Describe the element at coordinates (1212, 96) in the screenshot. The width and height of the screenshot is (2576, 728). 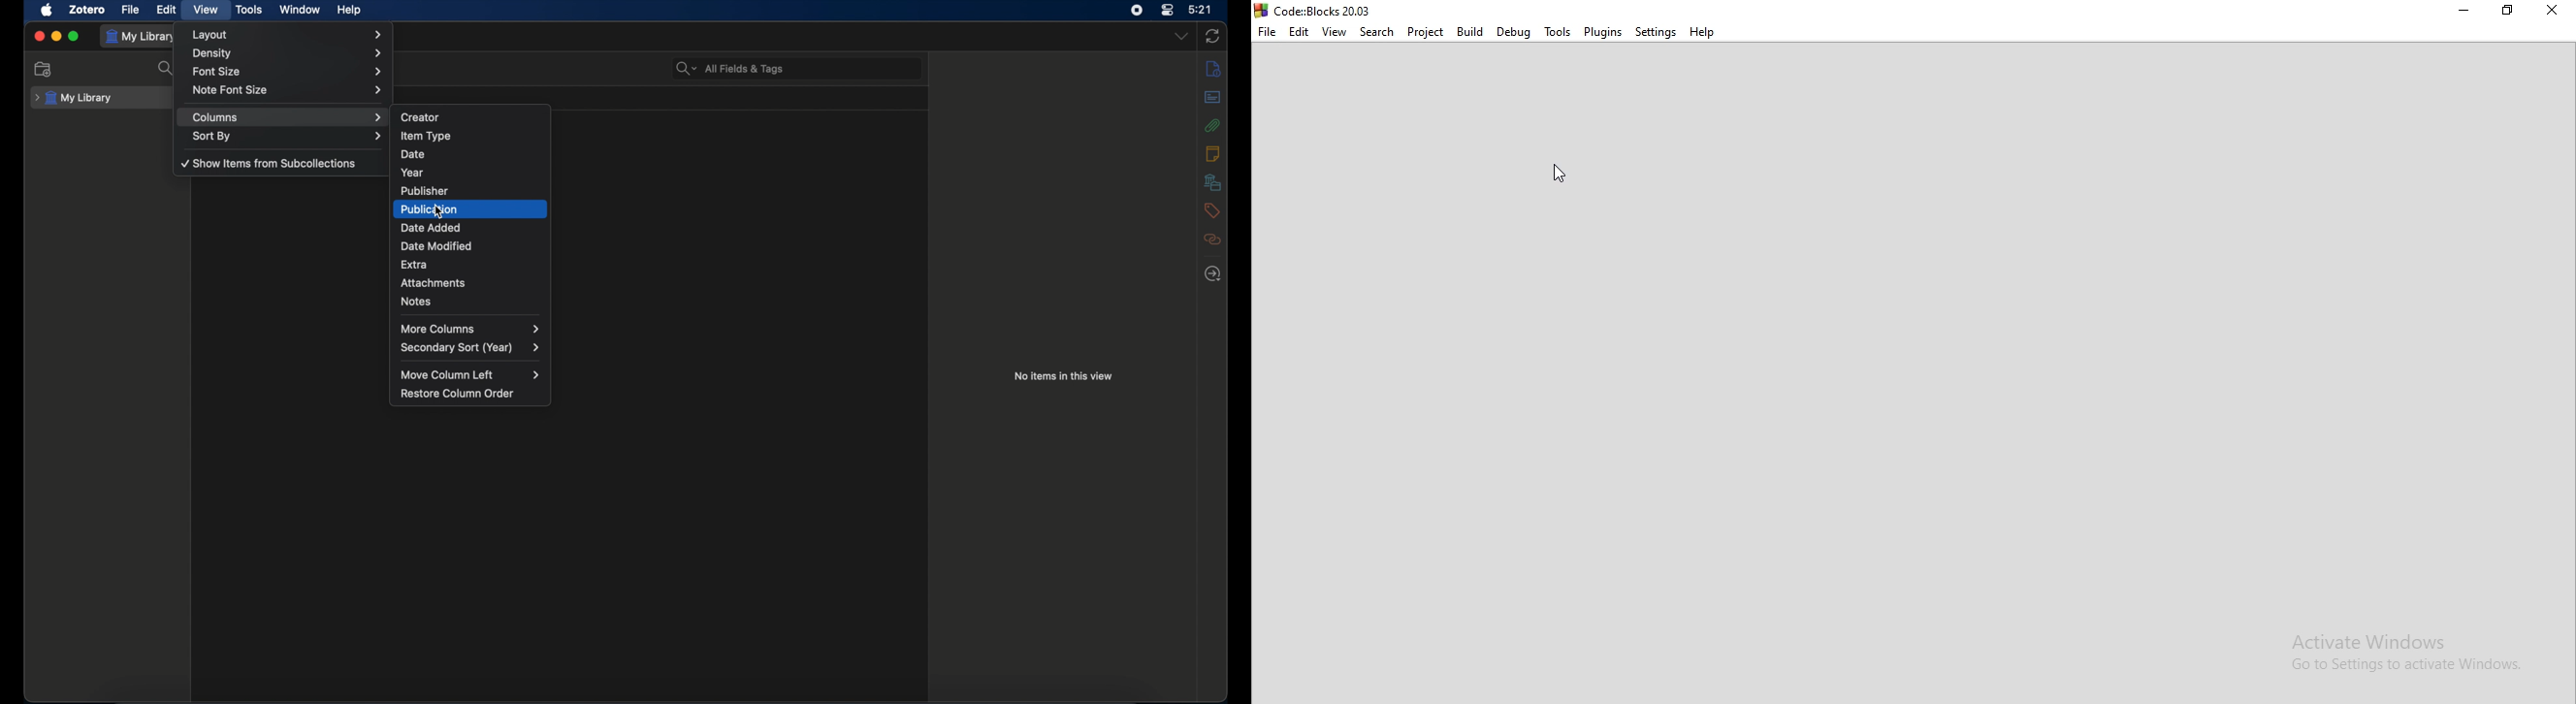
I see `abstract` at that location.